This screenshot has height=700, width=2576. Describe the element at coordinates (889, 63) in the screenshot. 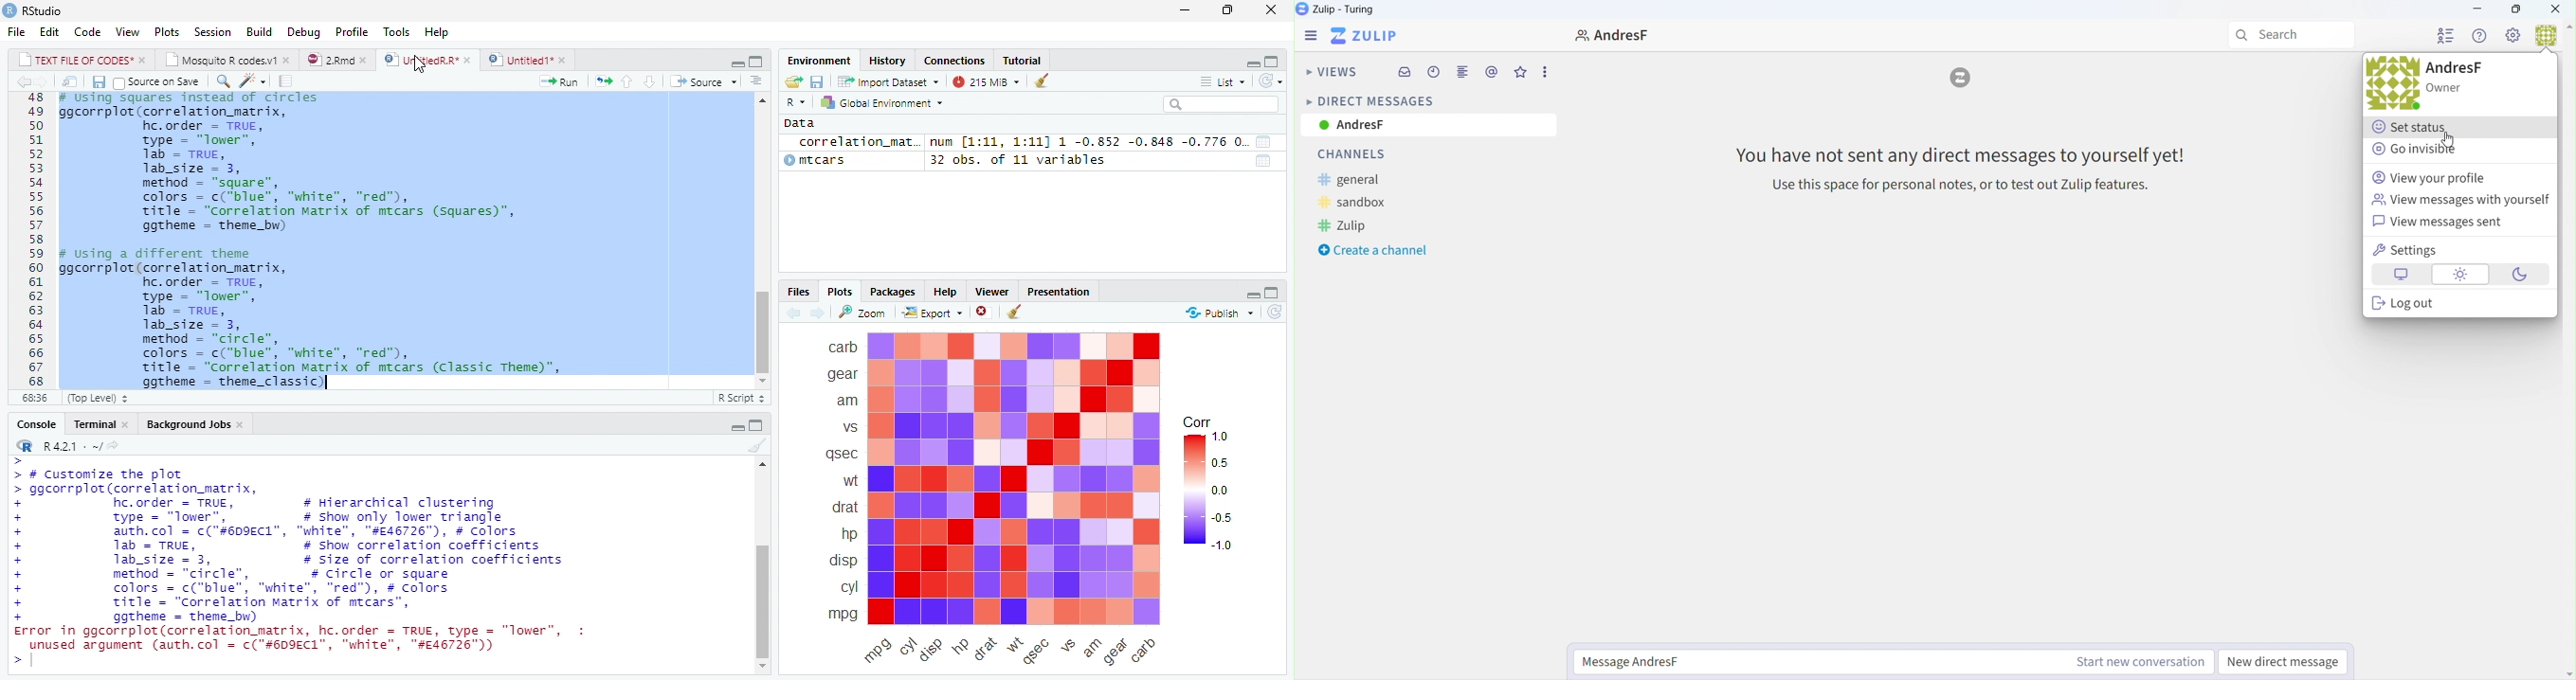

I see ` History` at that location.